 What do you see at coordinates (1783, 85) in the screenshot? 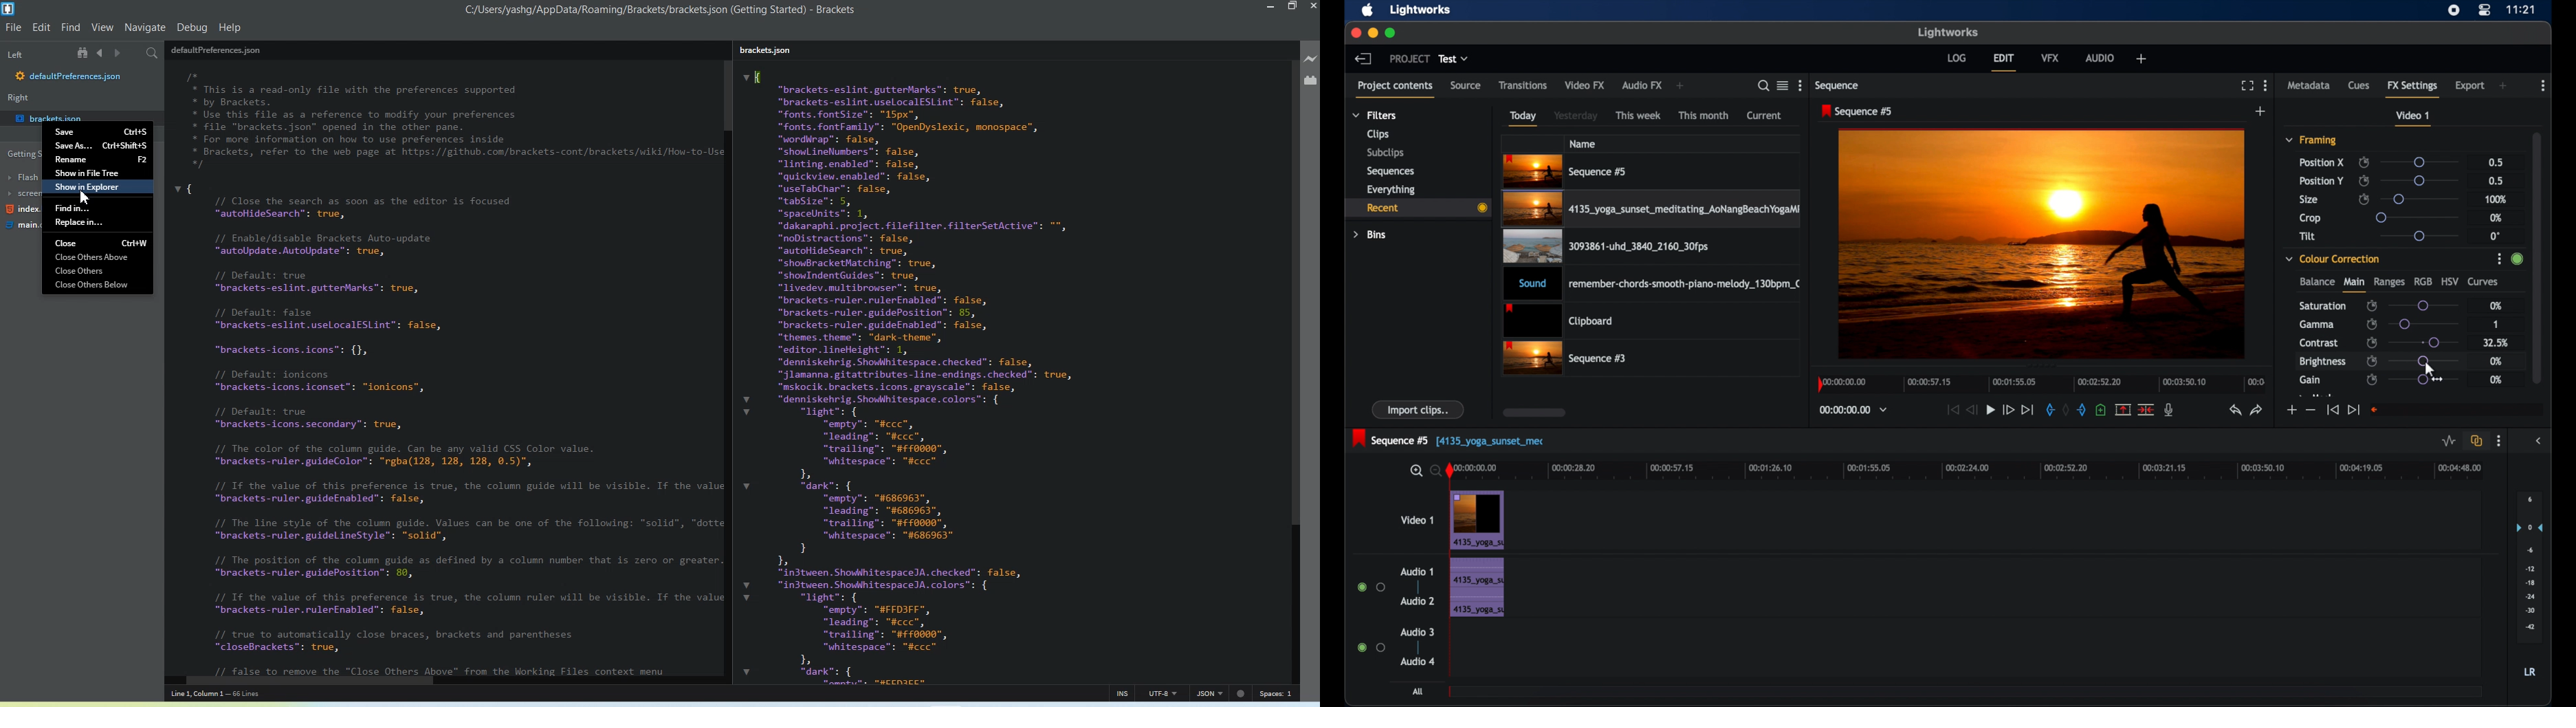
I see `toggle list or tile view` at bounding box center [1783, 85].